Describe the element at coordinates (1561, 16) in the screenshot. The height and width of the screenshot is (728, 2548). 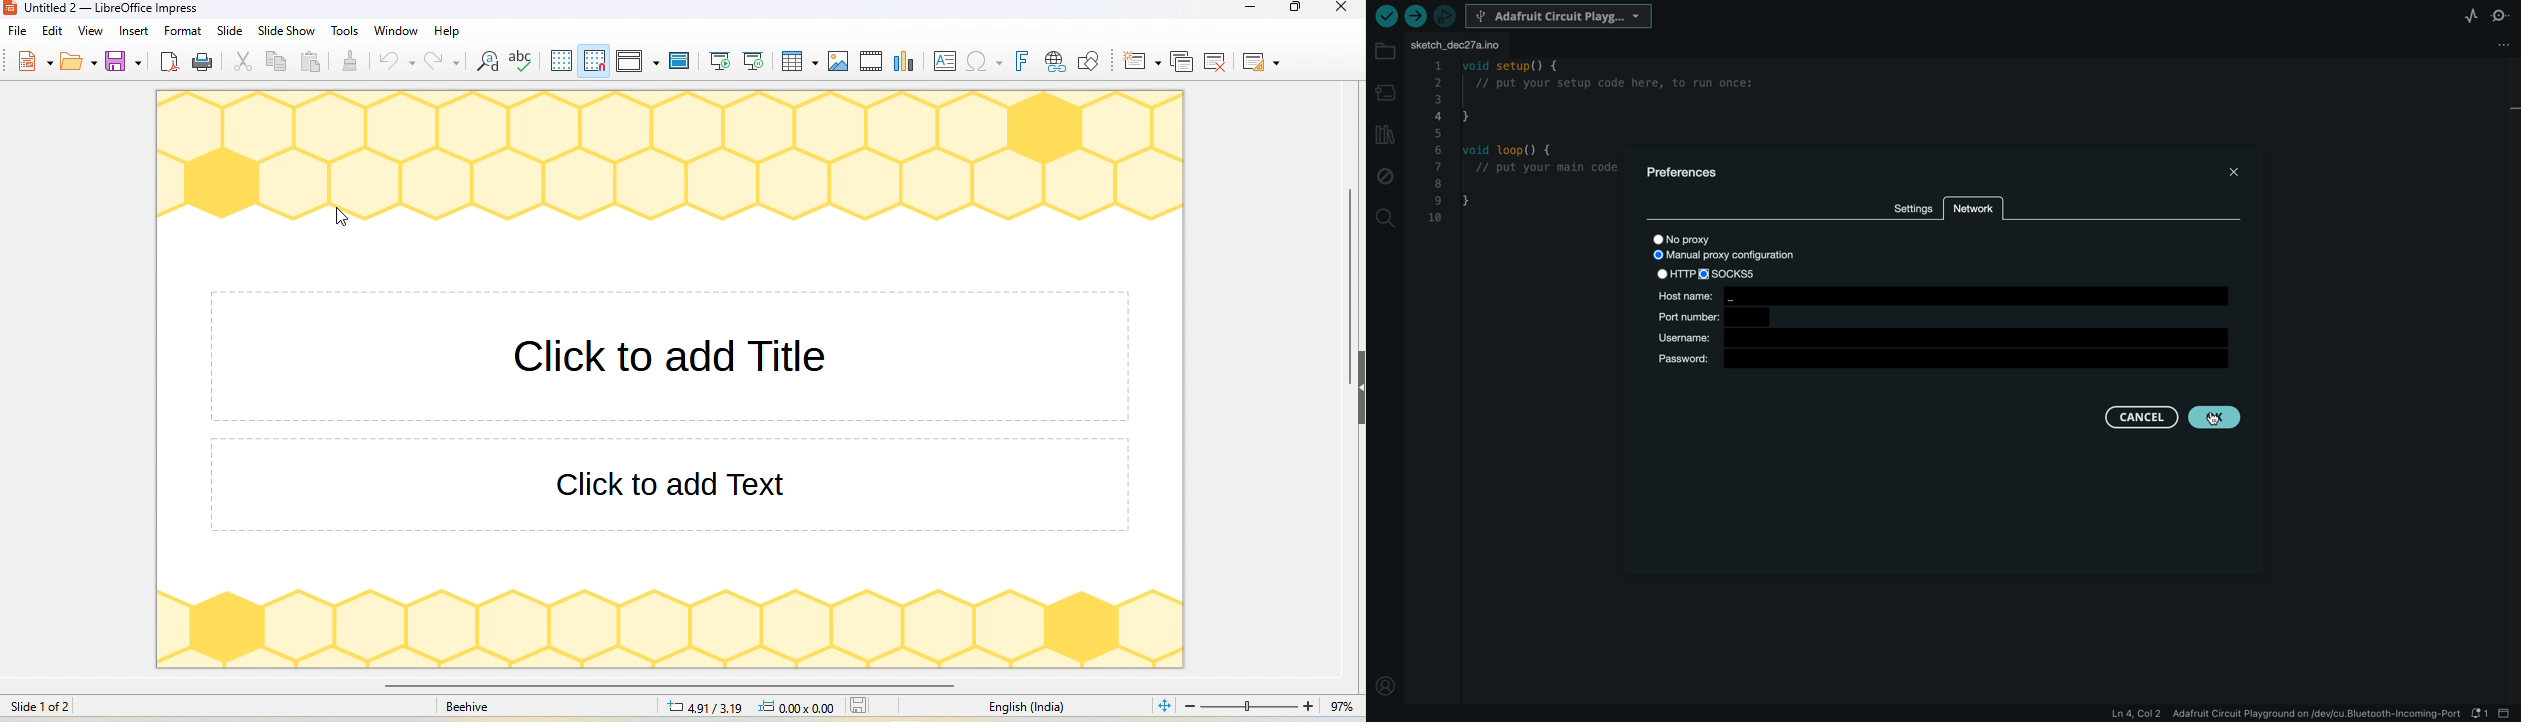
I see `BOARD SELECTER` at that location.